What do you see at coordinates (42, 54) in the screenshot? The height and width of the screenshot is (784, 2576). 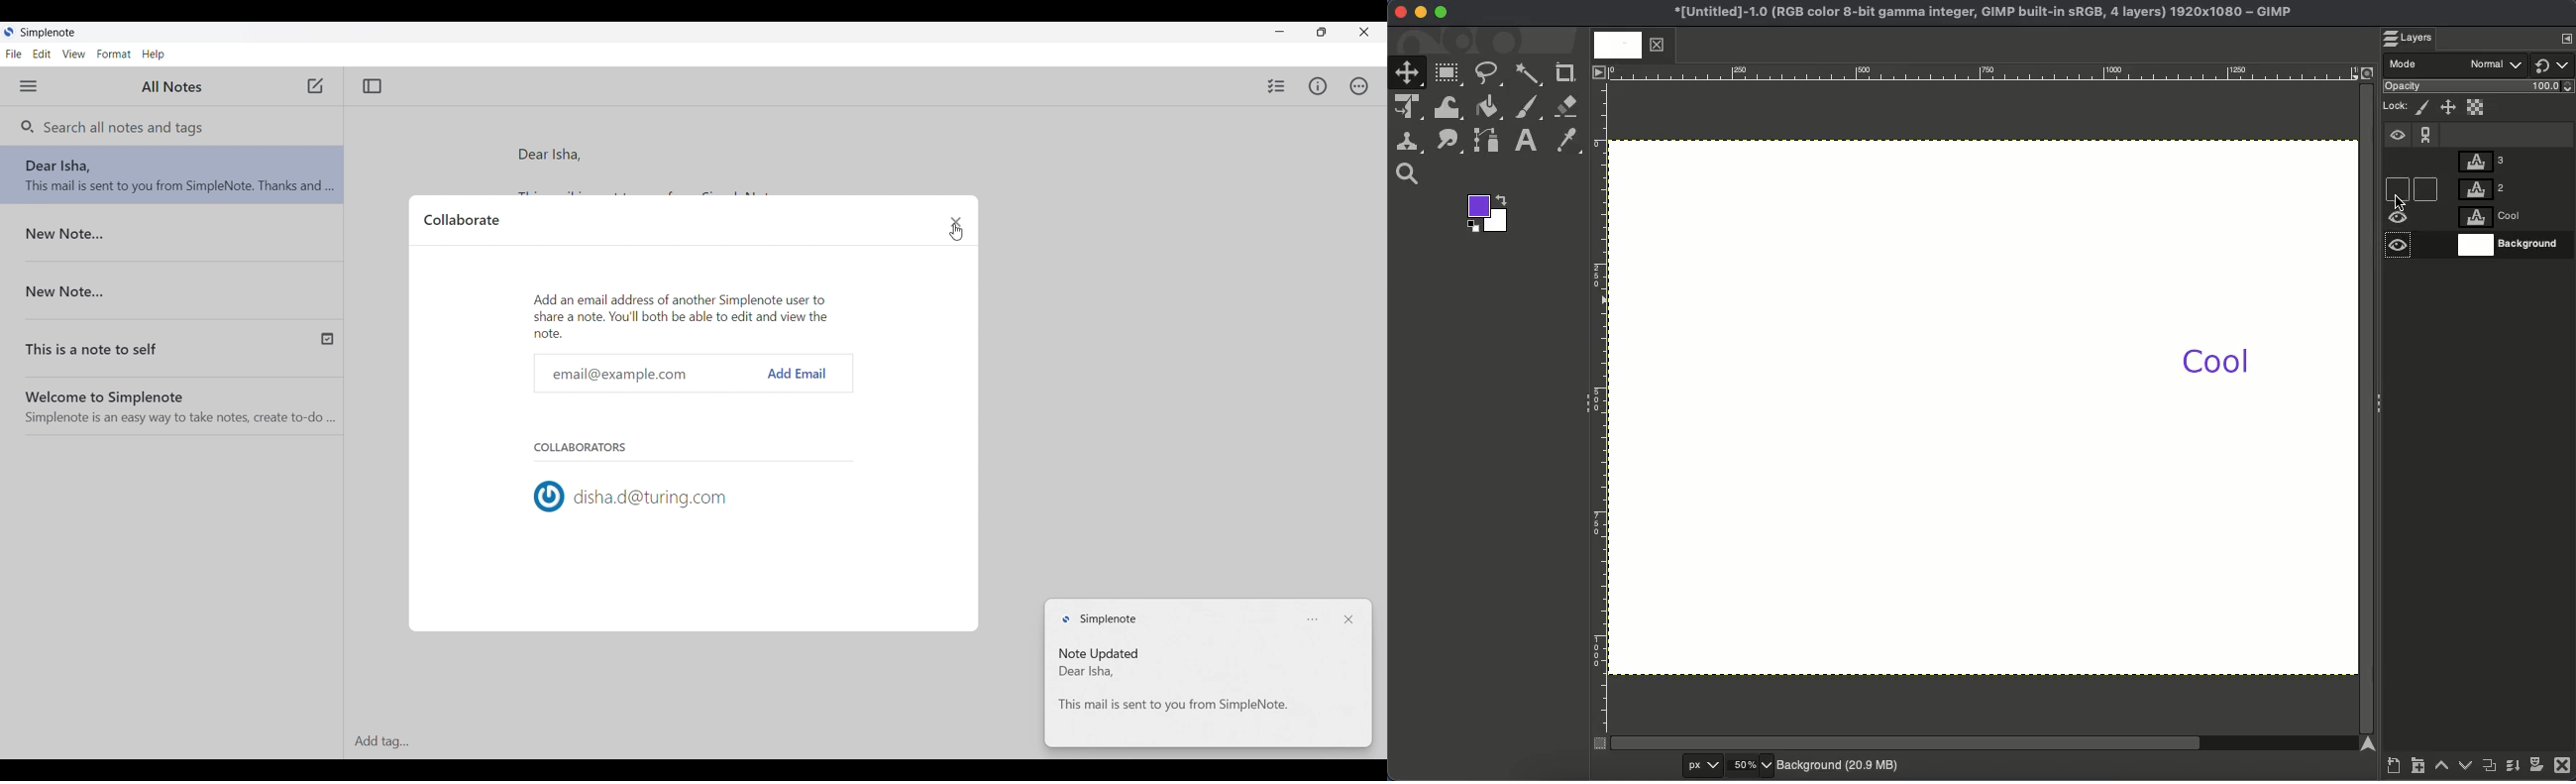 I see `Edit` at bounding box center [42, 54].